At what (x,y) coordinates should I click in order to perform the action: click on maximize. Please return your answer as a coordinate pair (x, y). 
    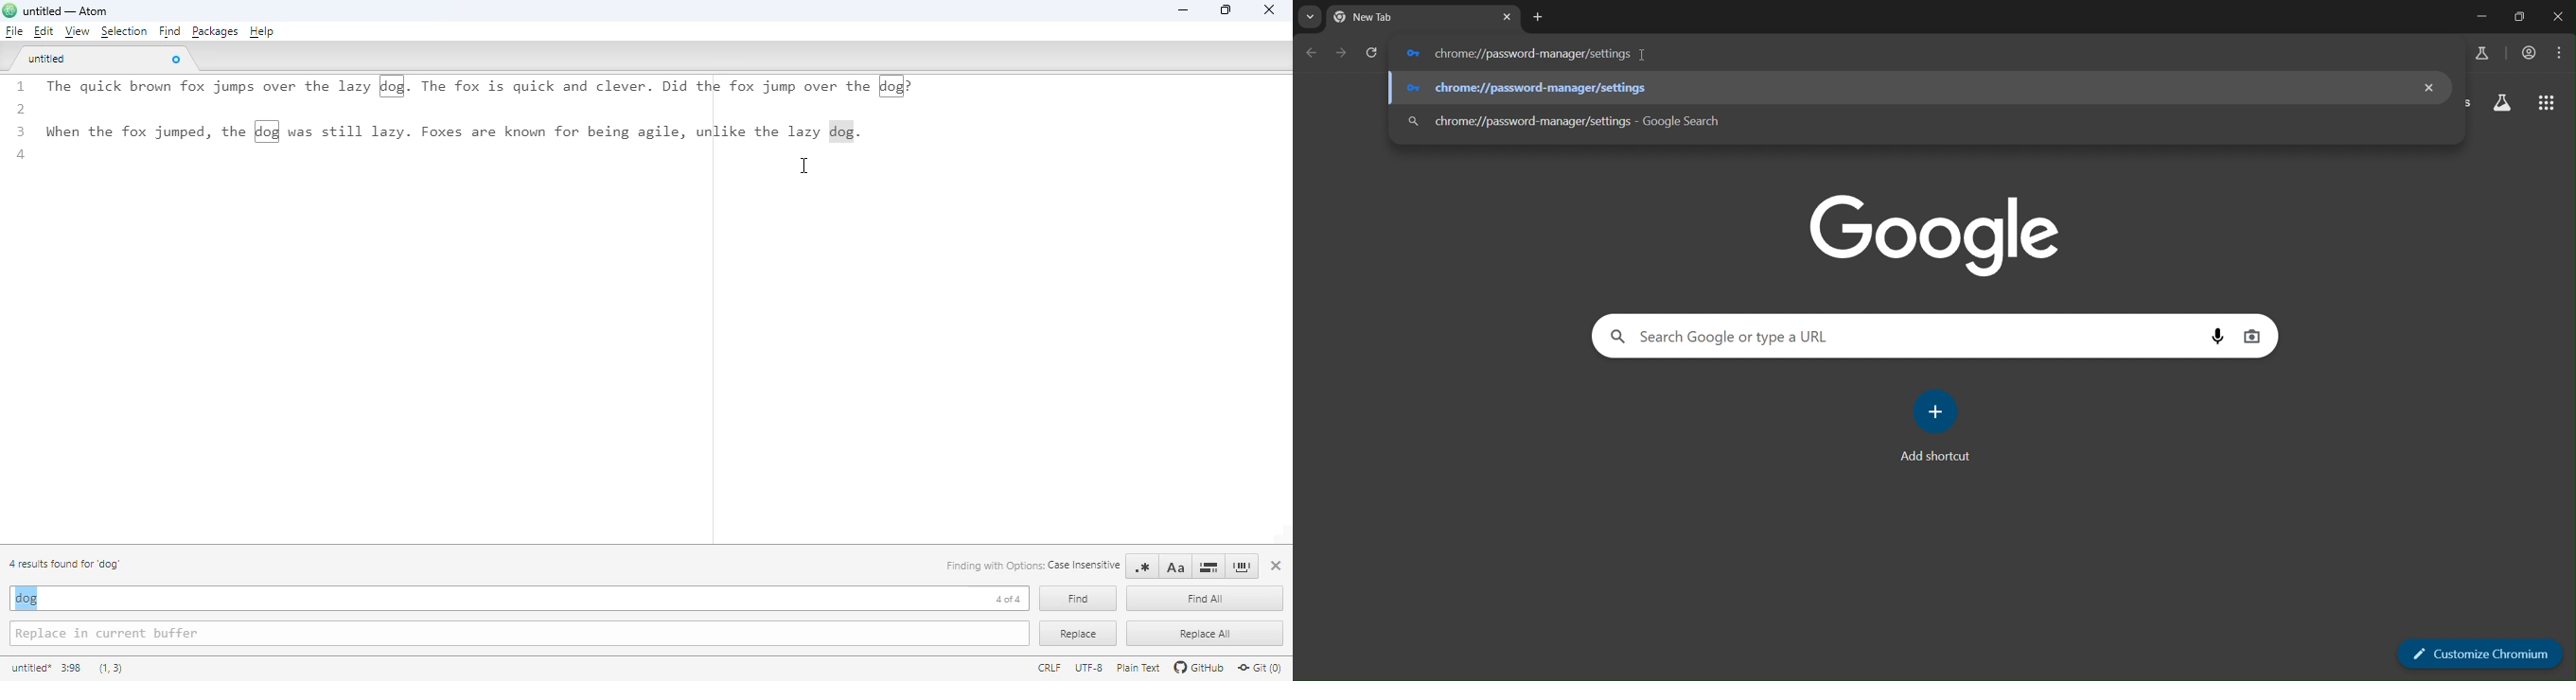
    Looking at the image, I should click on (1226, 10).